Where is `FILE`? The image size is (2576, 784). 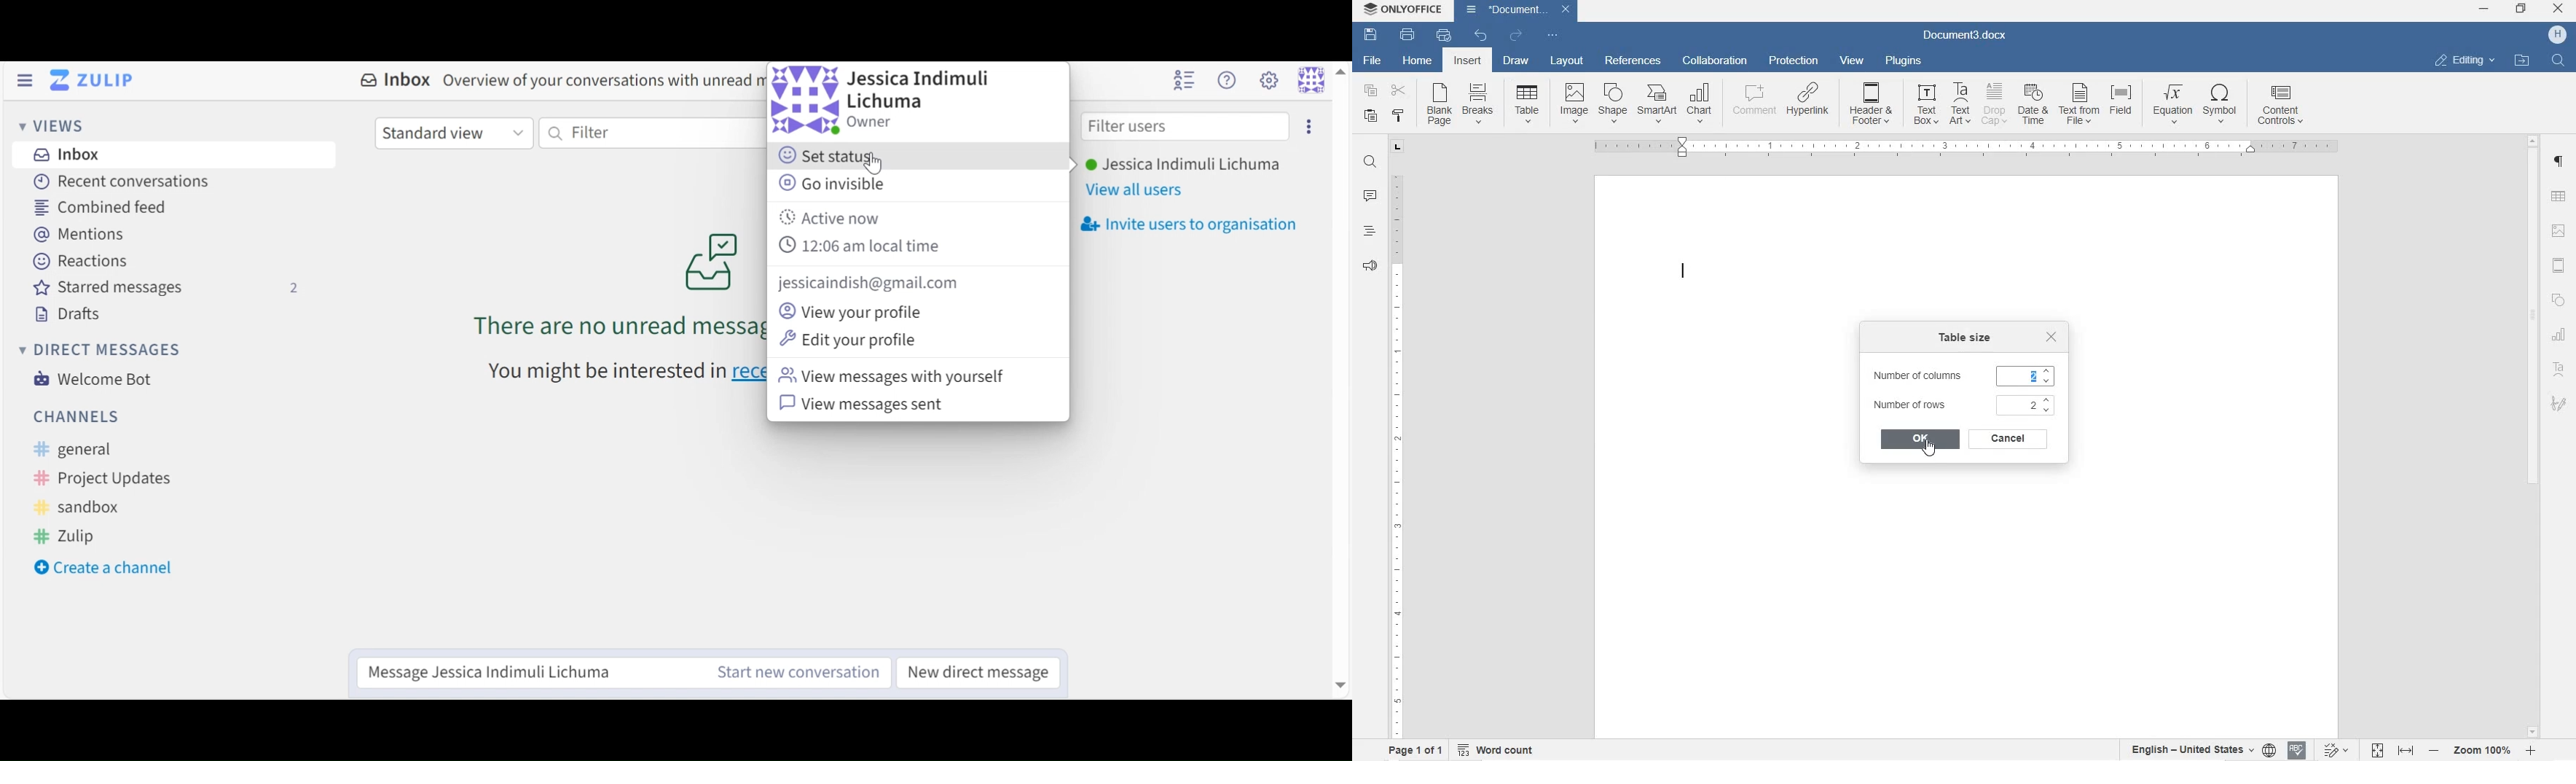 FILE is located at coordinates (1369, 61).